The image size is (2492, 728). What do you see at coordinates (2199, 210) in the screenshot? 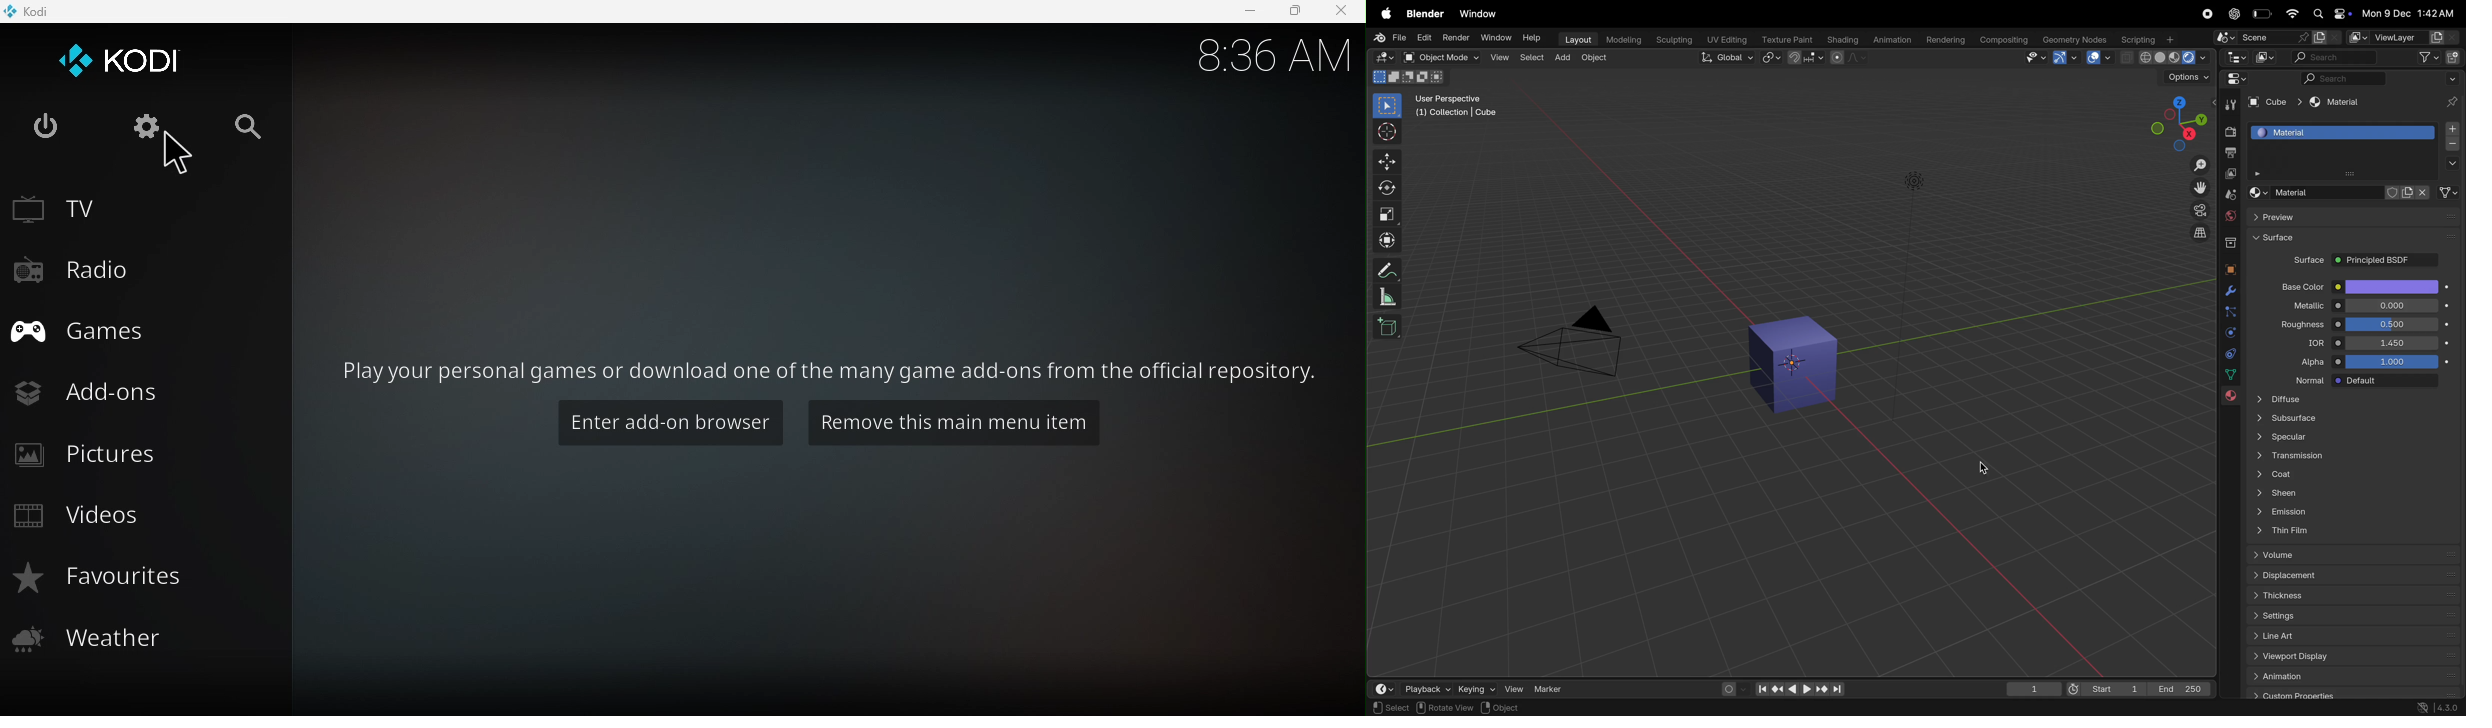
I see `toggle camera` at bounding box center [2199, 210].